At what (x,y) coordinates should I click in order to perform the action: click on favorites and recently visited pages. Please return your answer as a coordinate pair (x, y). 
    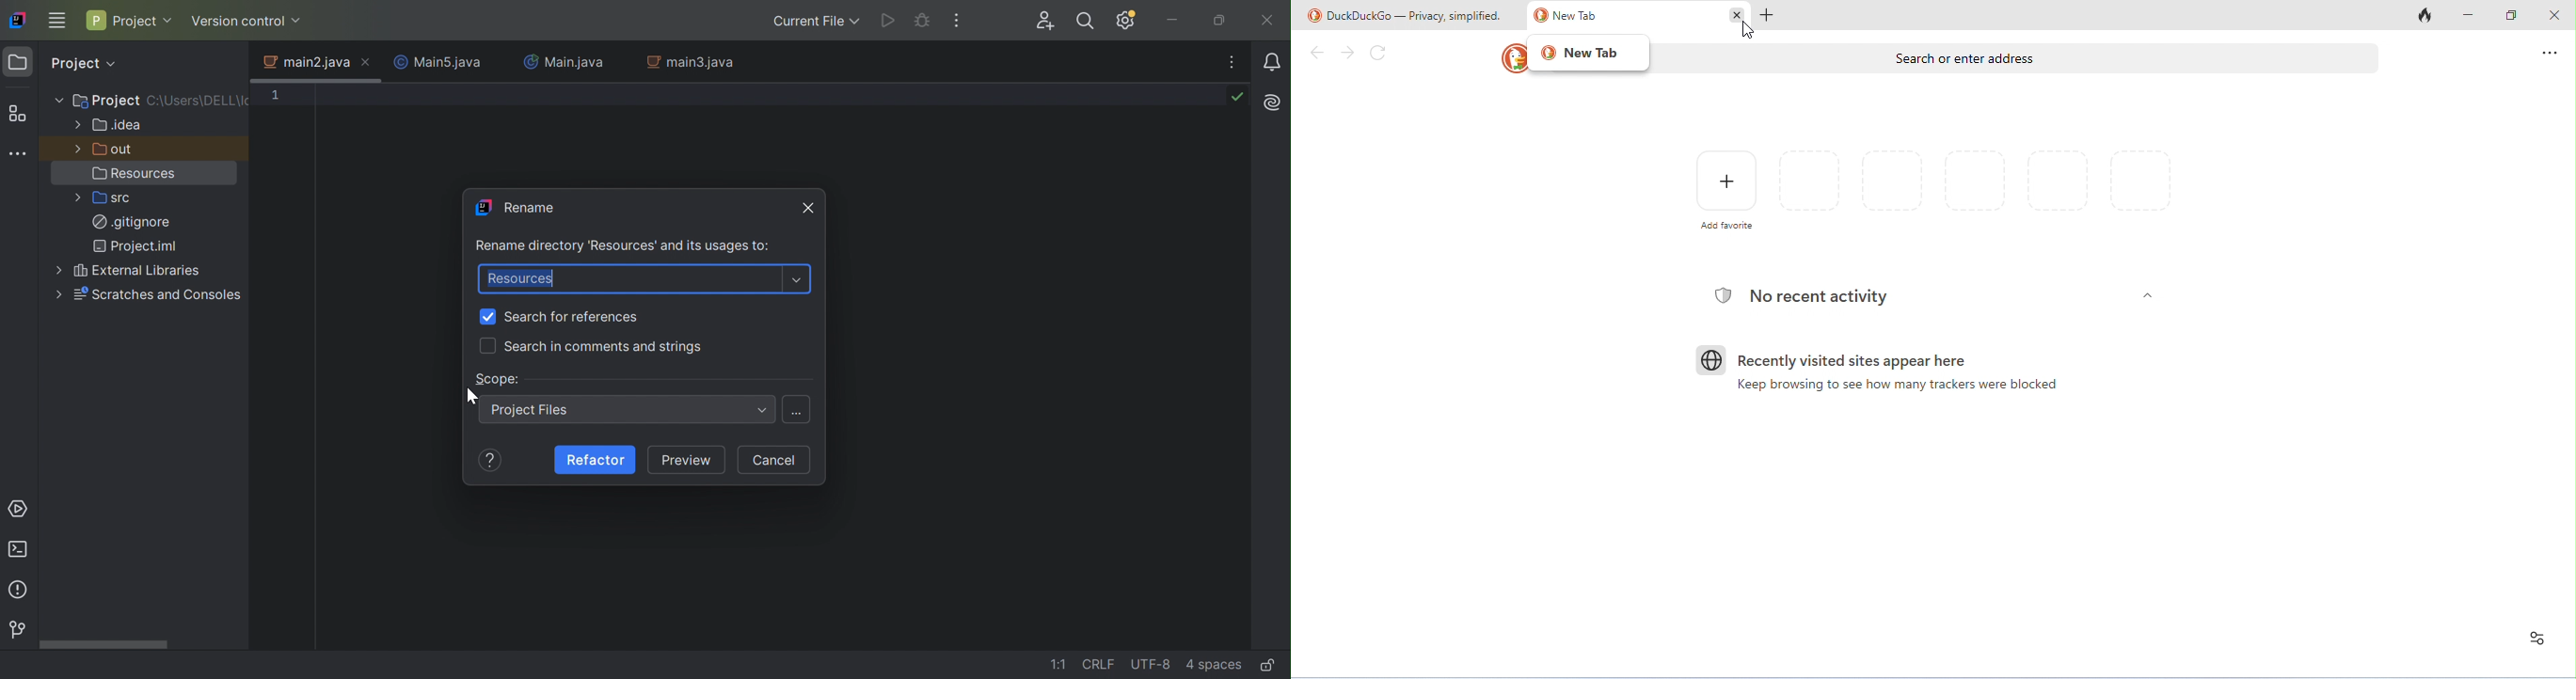
    Looking at the image, I should click on (1980, 182).